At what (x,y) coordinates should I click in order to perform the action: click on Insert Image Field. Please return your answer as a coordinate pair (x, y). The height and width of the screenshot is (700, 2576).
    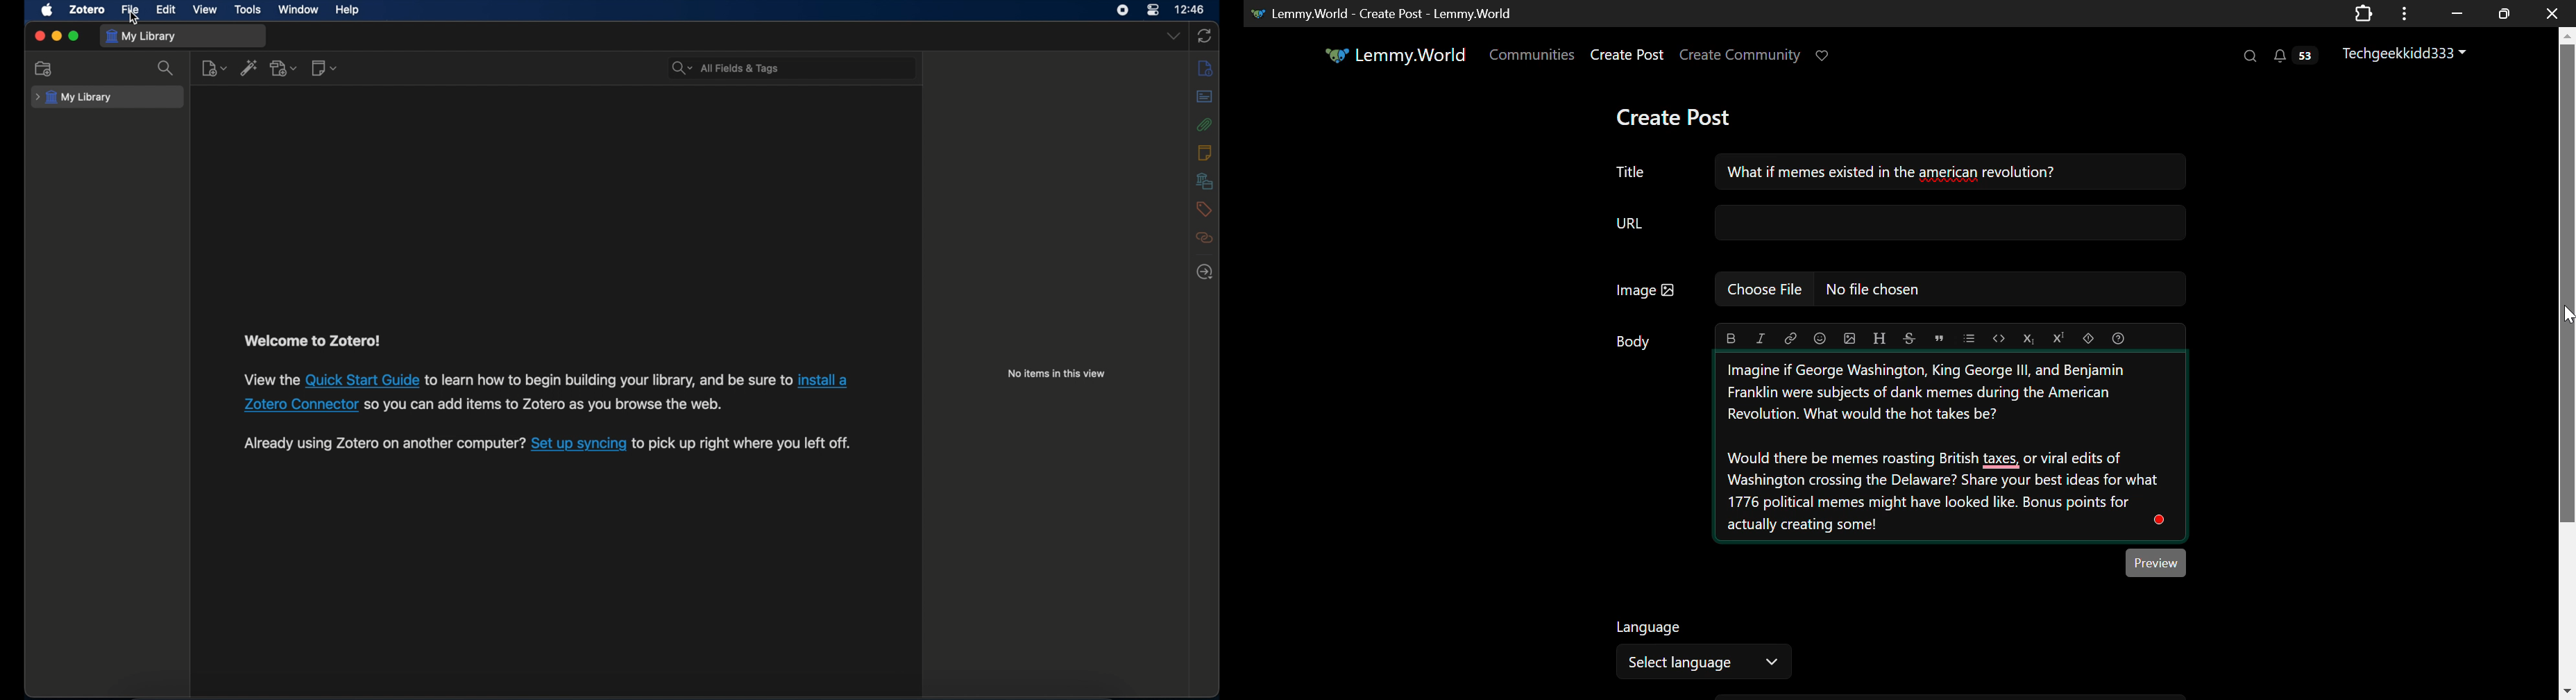
    Looking at the image, I should click on (1893, 289).